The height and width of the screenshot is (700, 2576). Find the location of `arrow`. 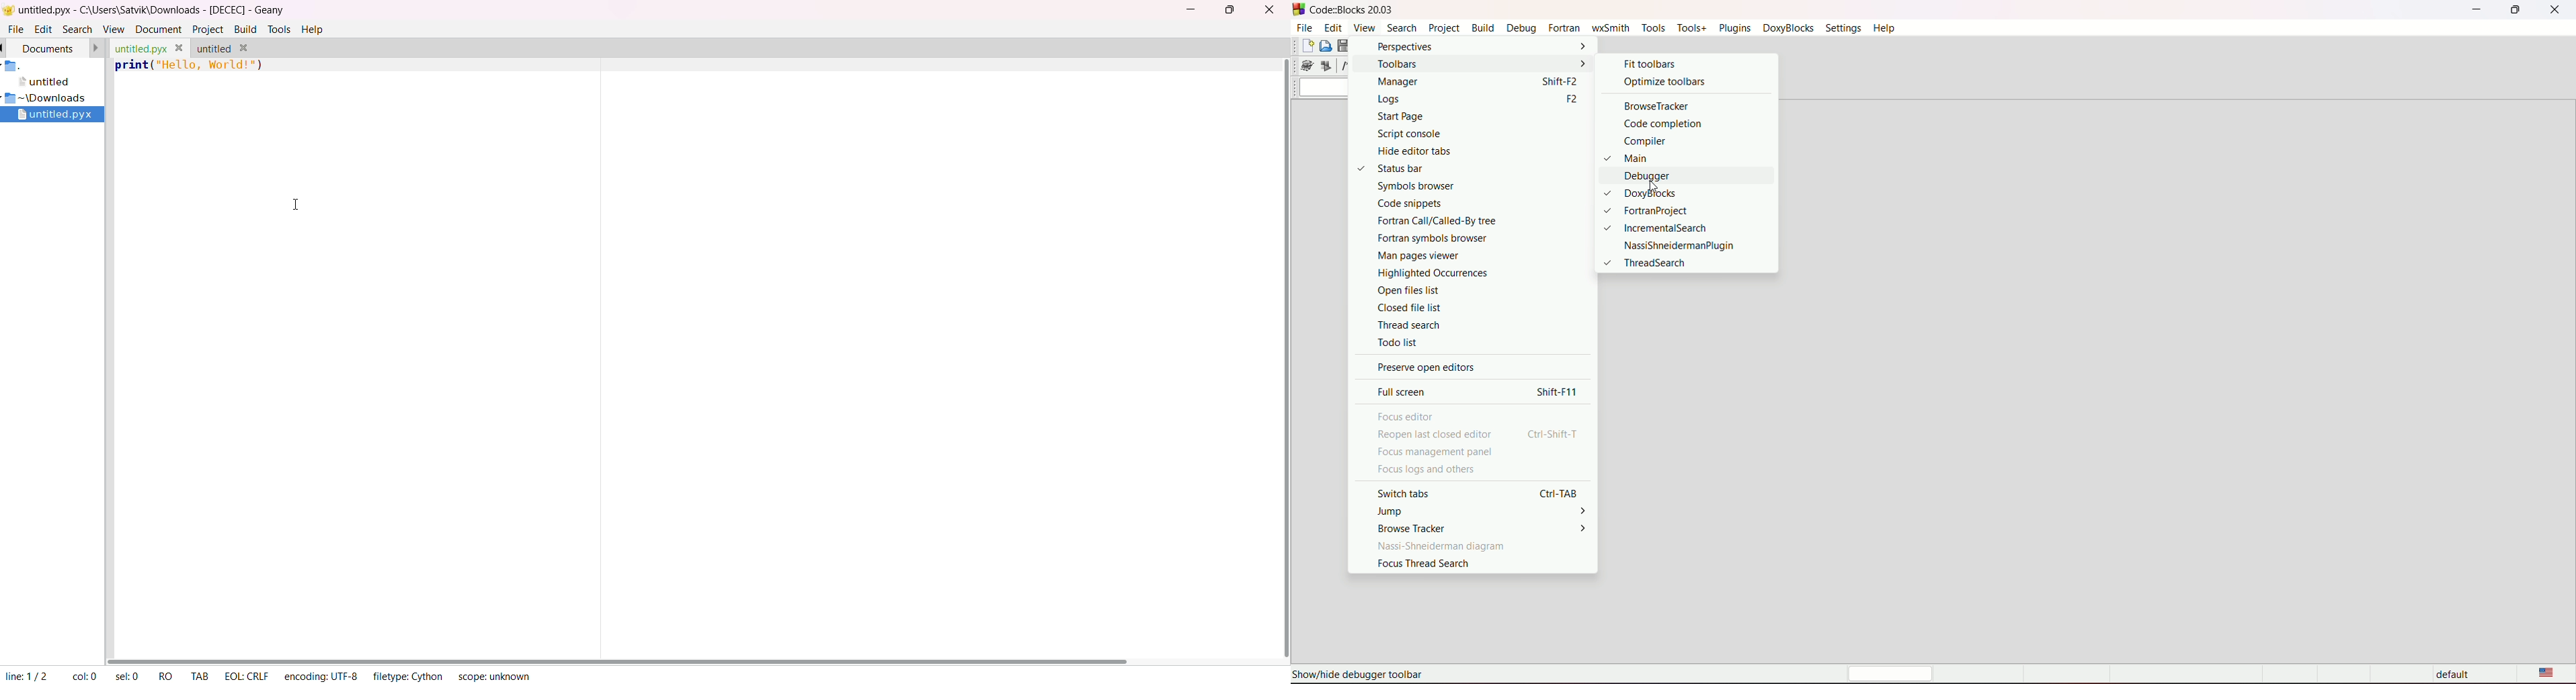

arrow is located at coordinates (1583, 63).